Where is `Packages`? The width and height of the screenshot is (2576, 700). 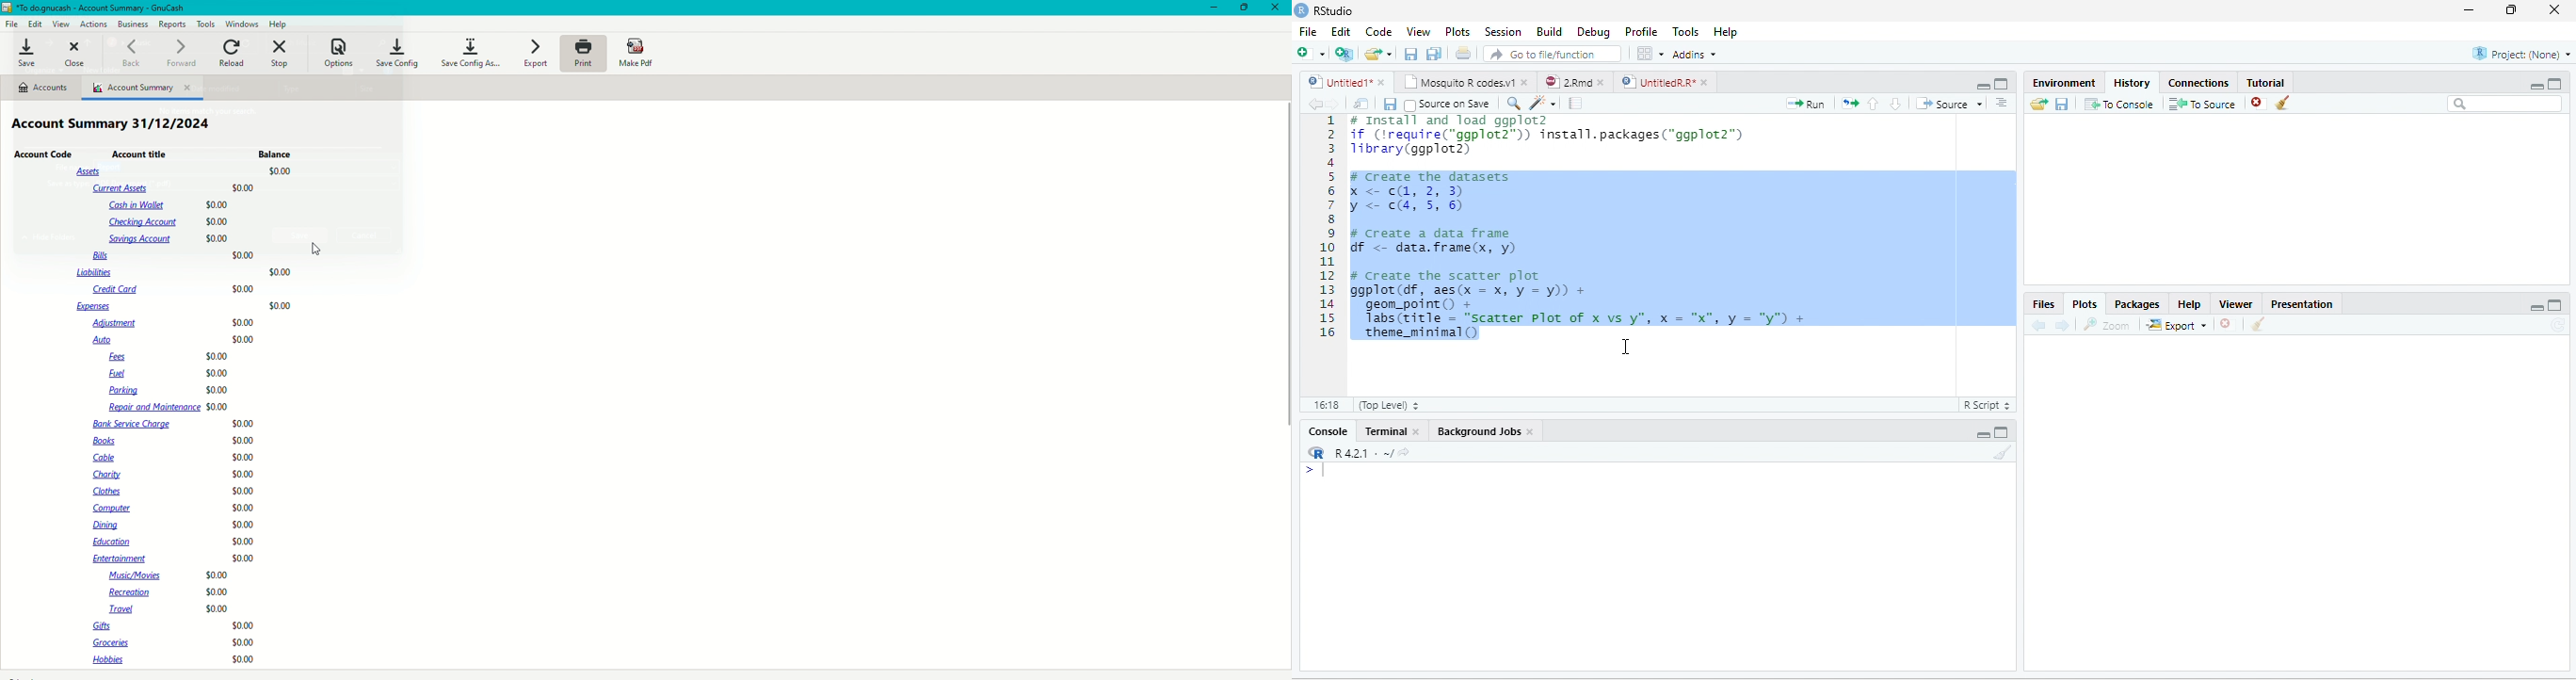 Packages is located at coordinates (2135, 303).